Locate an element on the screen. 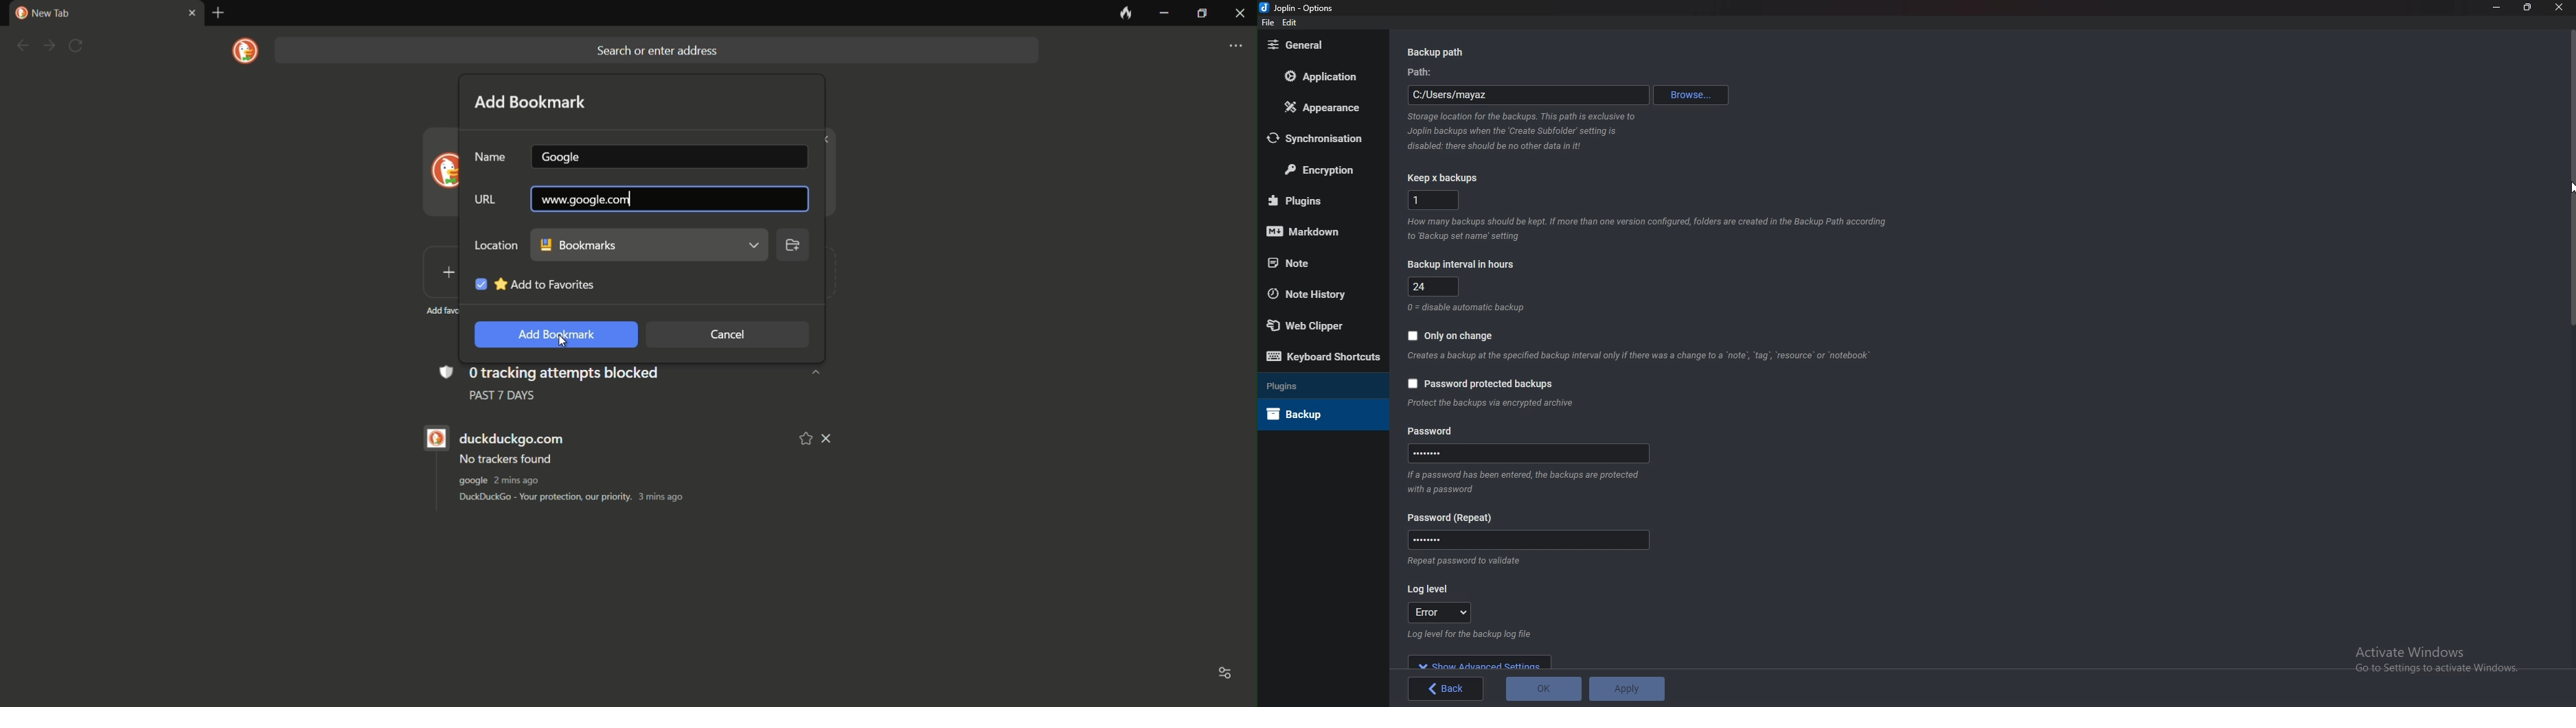  Resize is located at coordinates (2528, 8).